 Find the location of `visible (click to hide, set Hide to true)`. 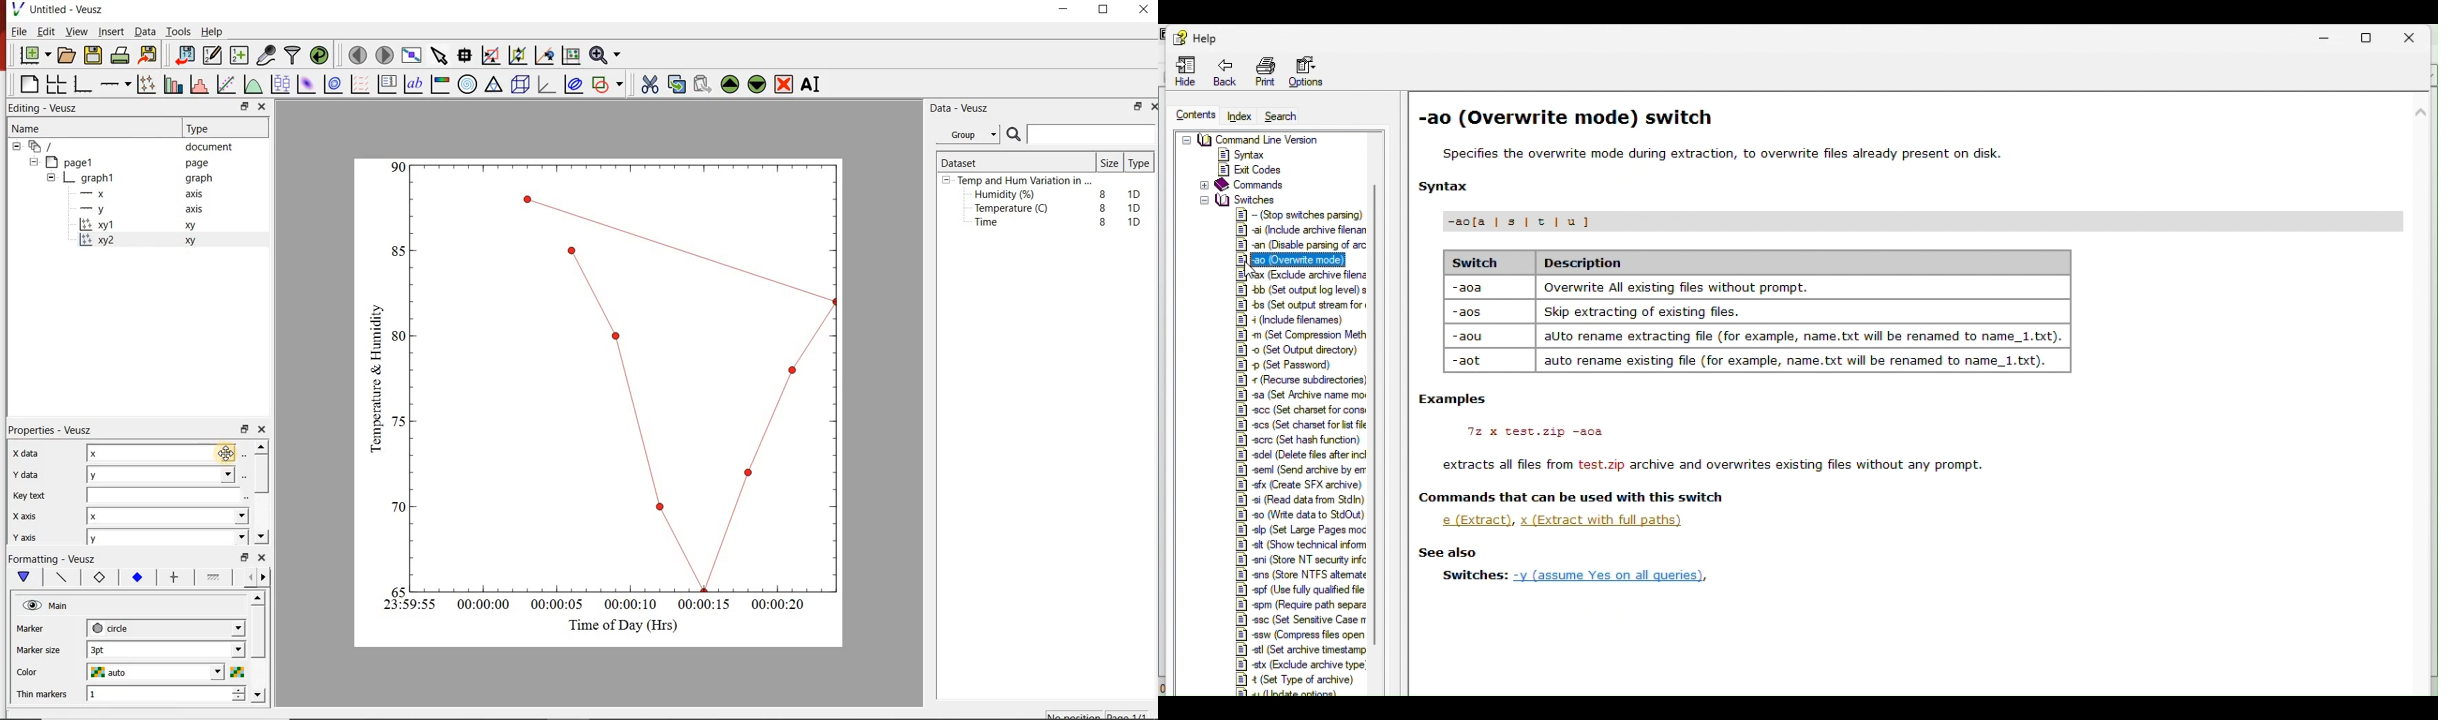

visible (click to hide, set Hide to true) is located at coordinates (30, 606).